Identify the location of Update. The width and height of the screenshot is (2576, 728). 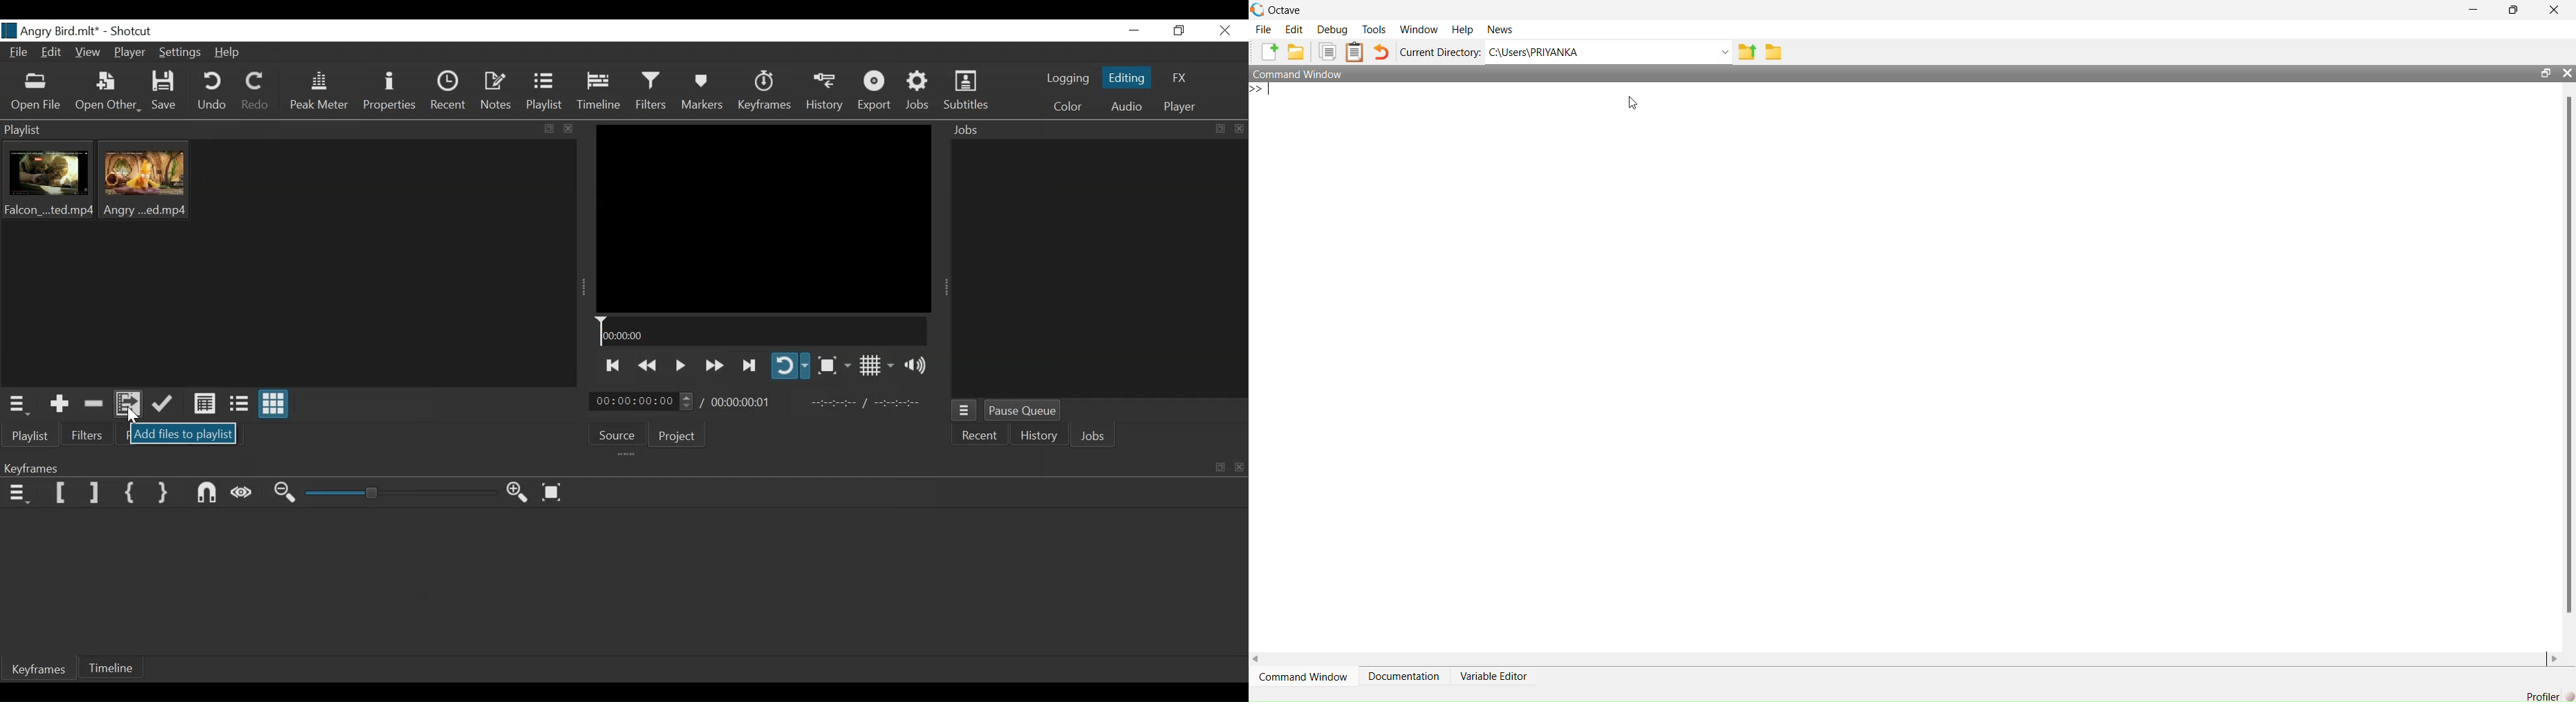
(165, 407).